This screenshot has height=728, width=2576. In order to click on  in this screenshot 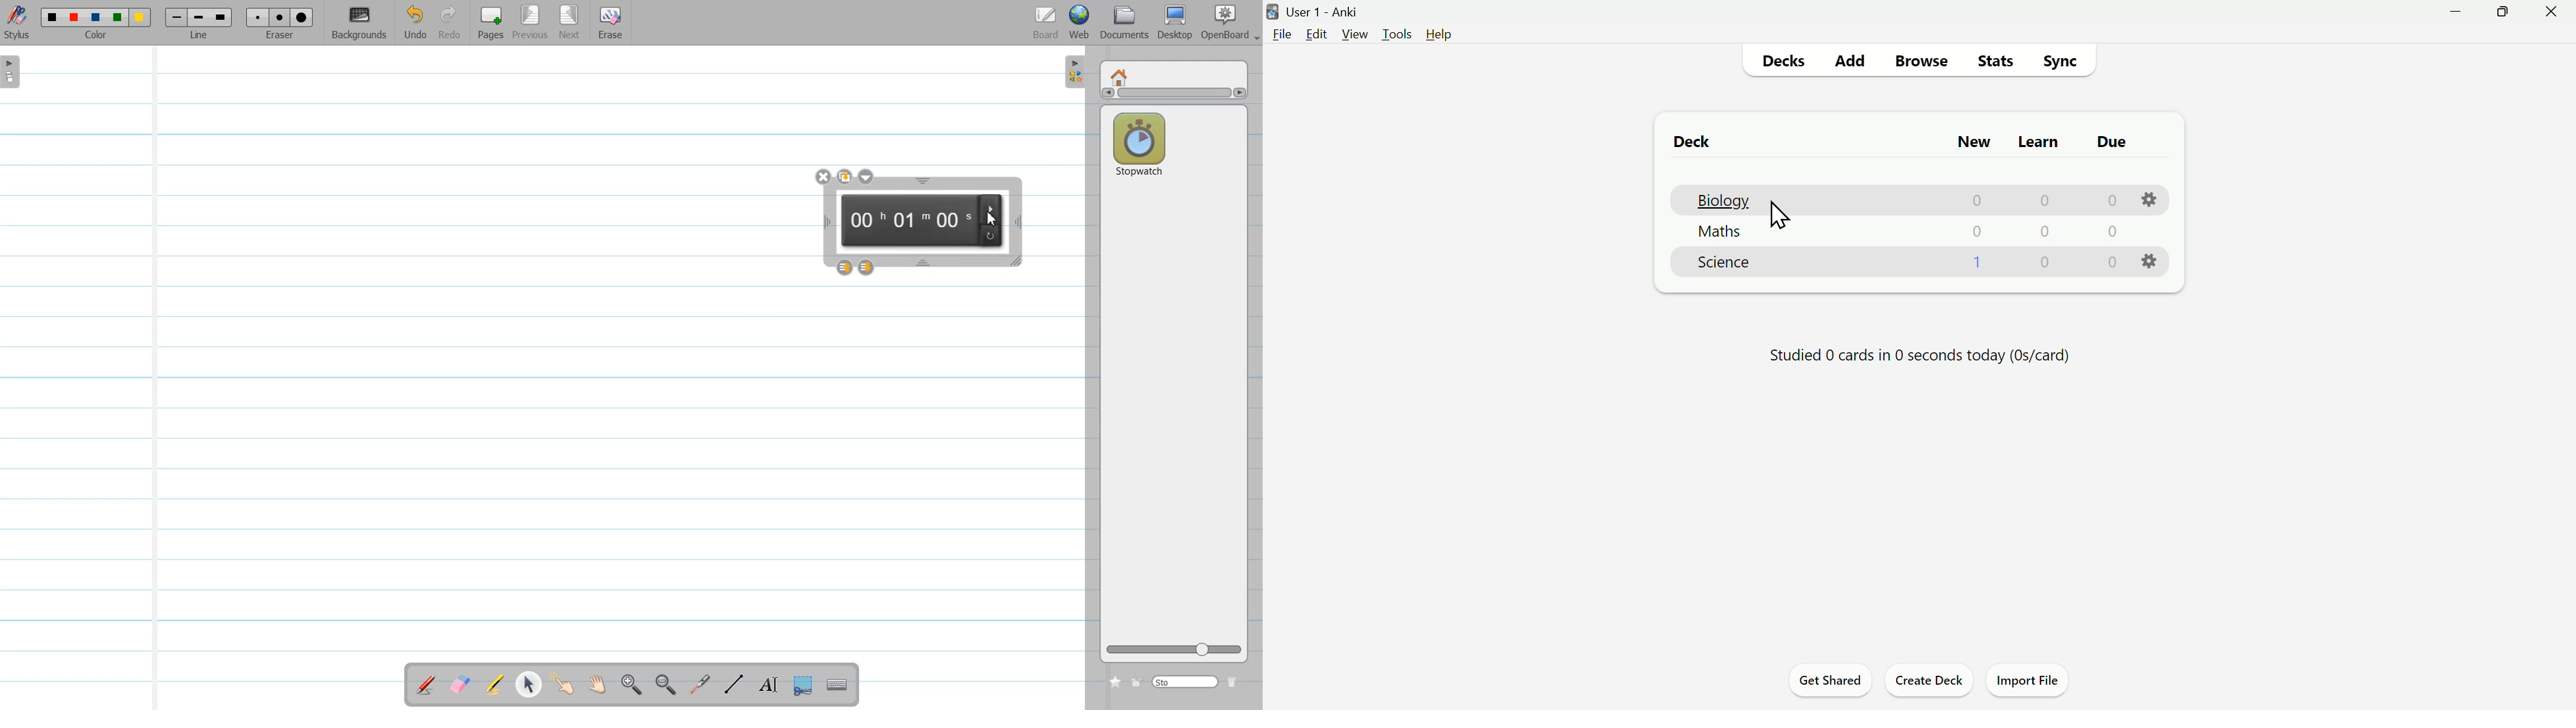, I will do `click(2502, 14)`.